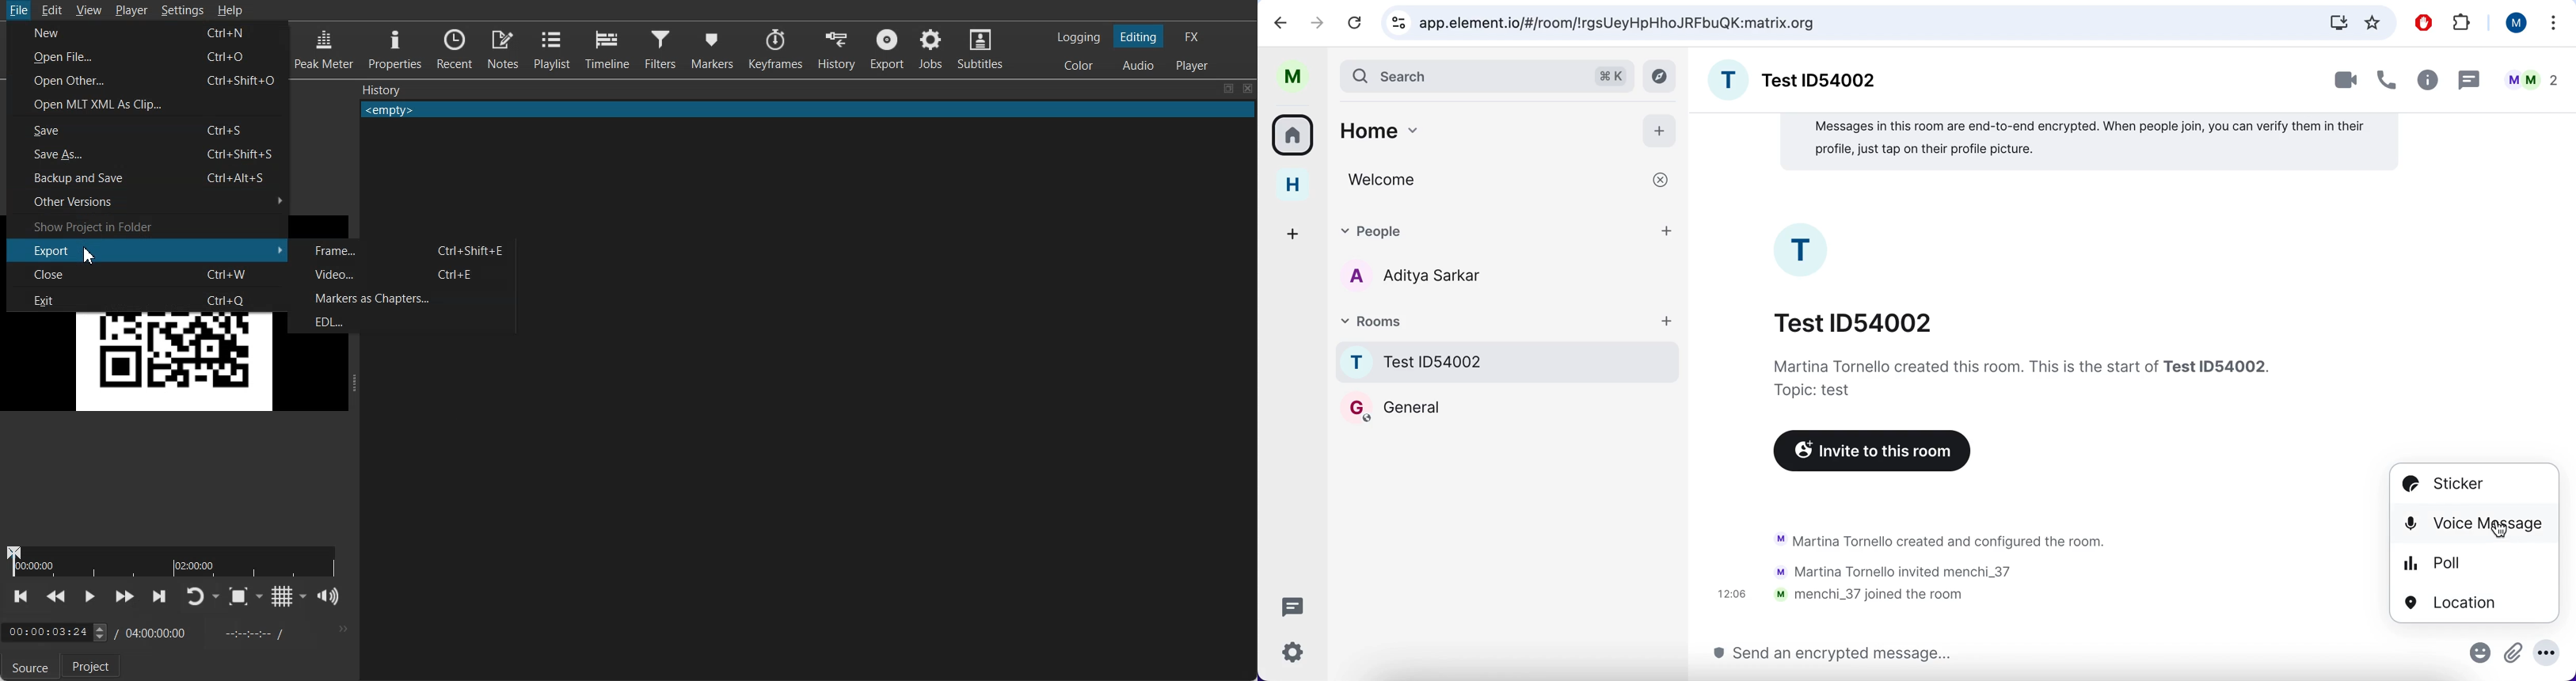  I want to click on general, so click(1392, 407).